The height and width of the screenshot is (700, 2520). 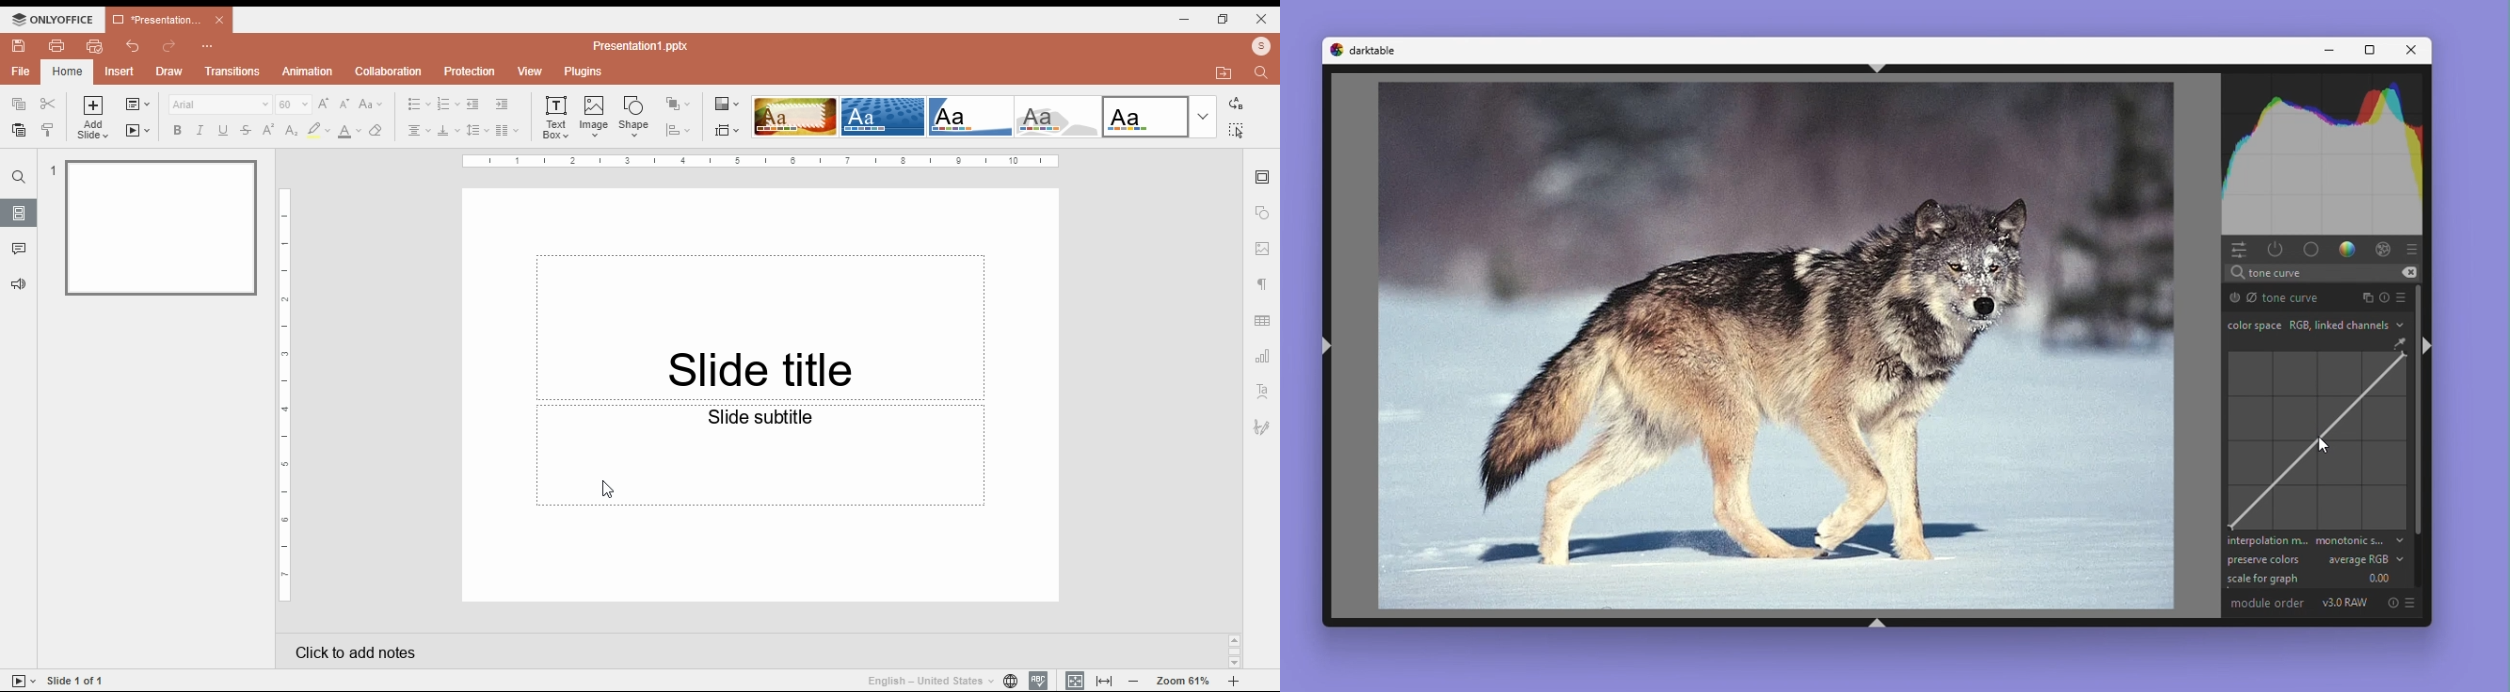 What do you see at coordinates (352, 648) in the screenshot?
I see `click add notes` at bounding box center [352, 648].